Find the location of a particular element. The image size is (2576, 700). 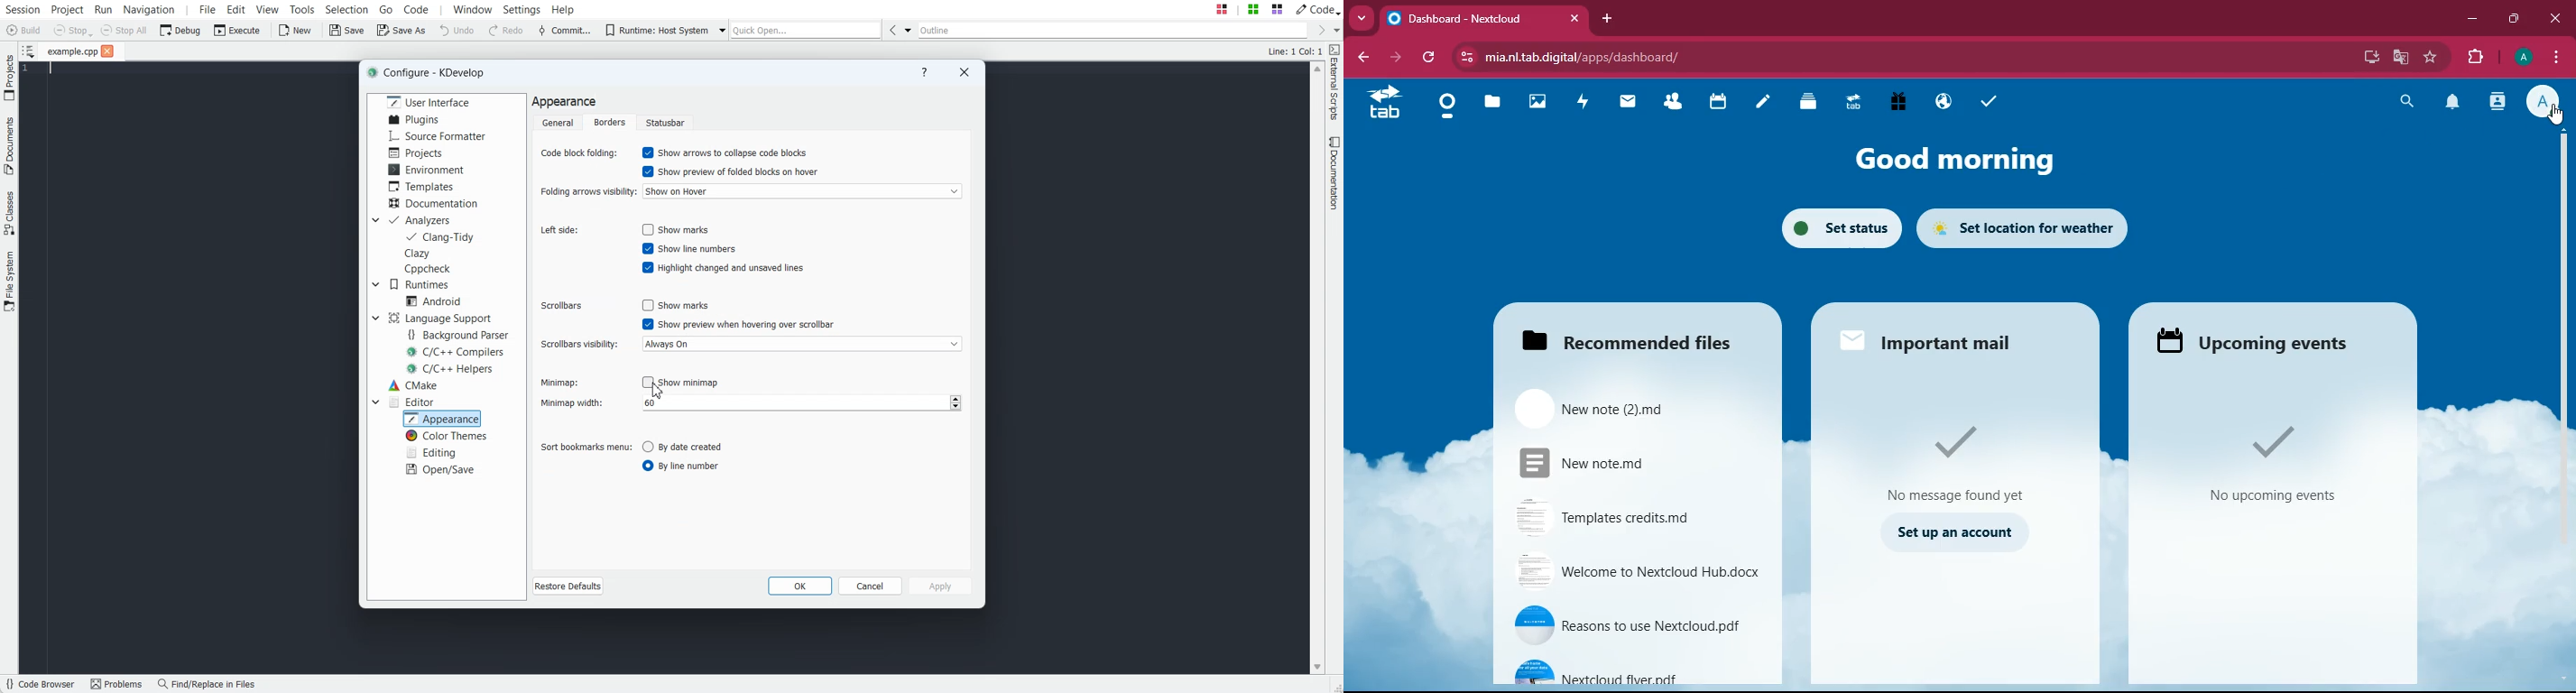

User Interface is located at coordinates (429, 102).